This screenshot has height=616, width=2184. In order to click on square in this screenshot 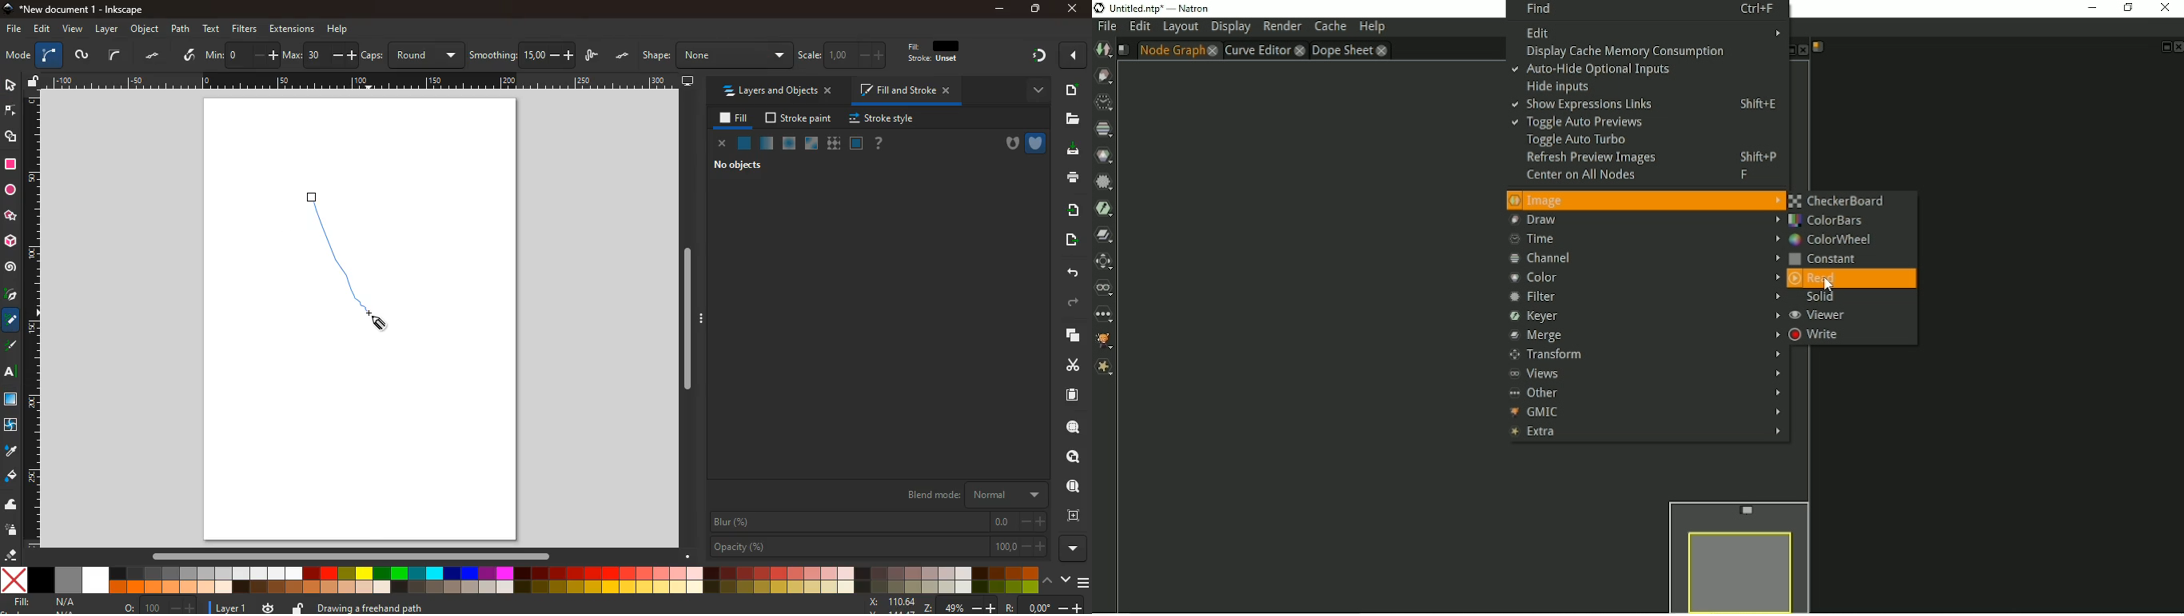, I will do `click(856, 145)`.